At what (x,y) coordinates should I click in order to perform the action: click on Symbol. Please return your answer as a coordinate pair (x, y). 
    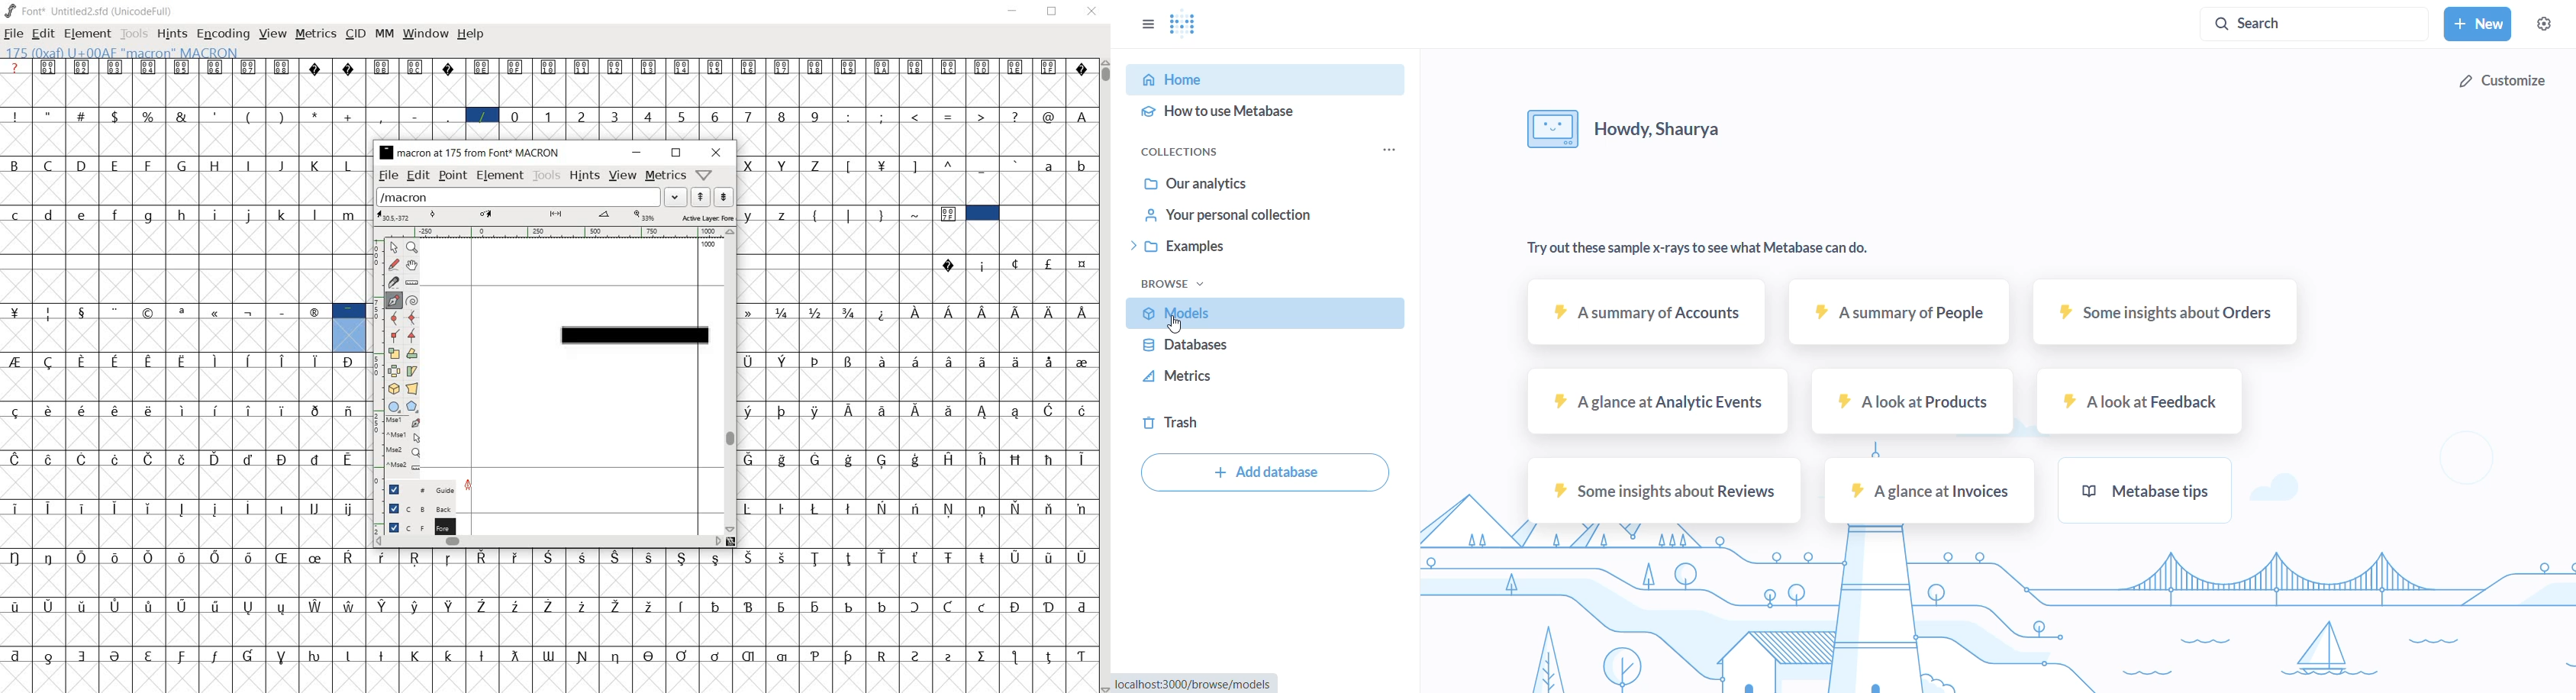
    Looking at the image, I should click on (783, 458).